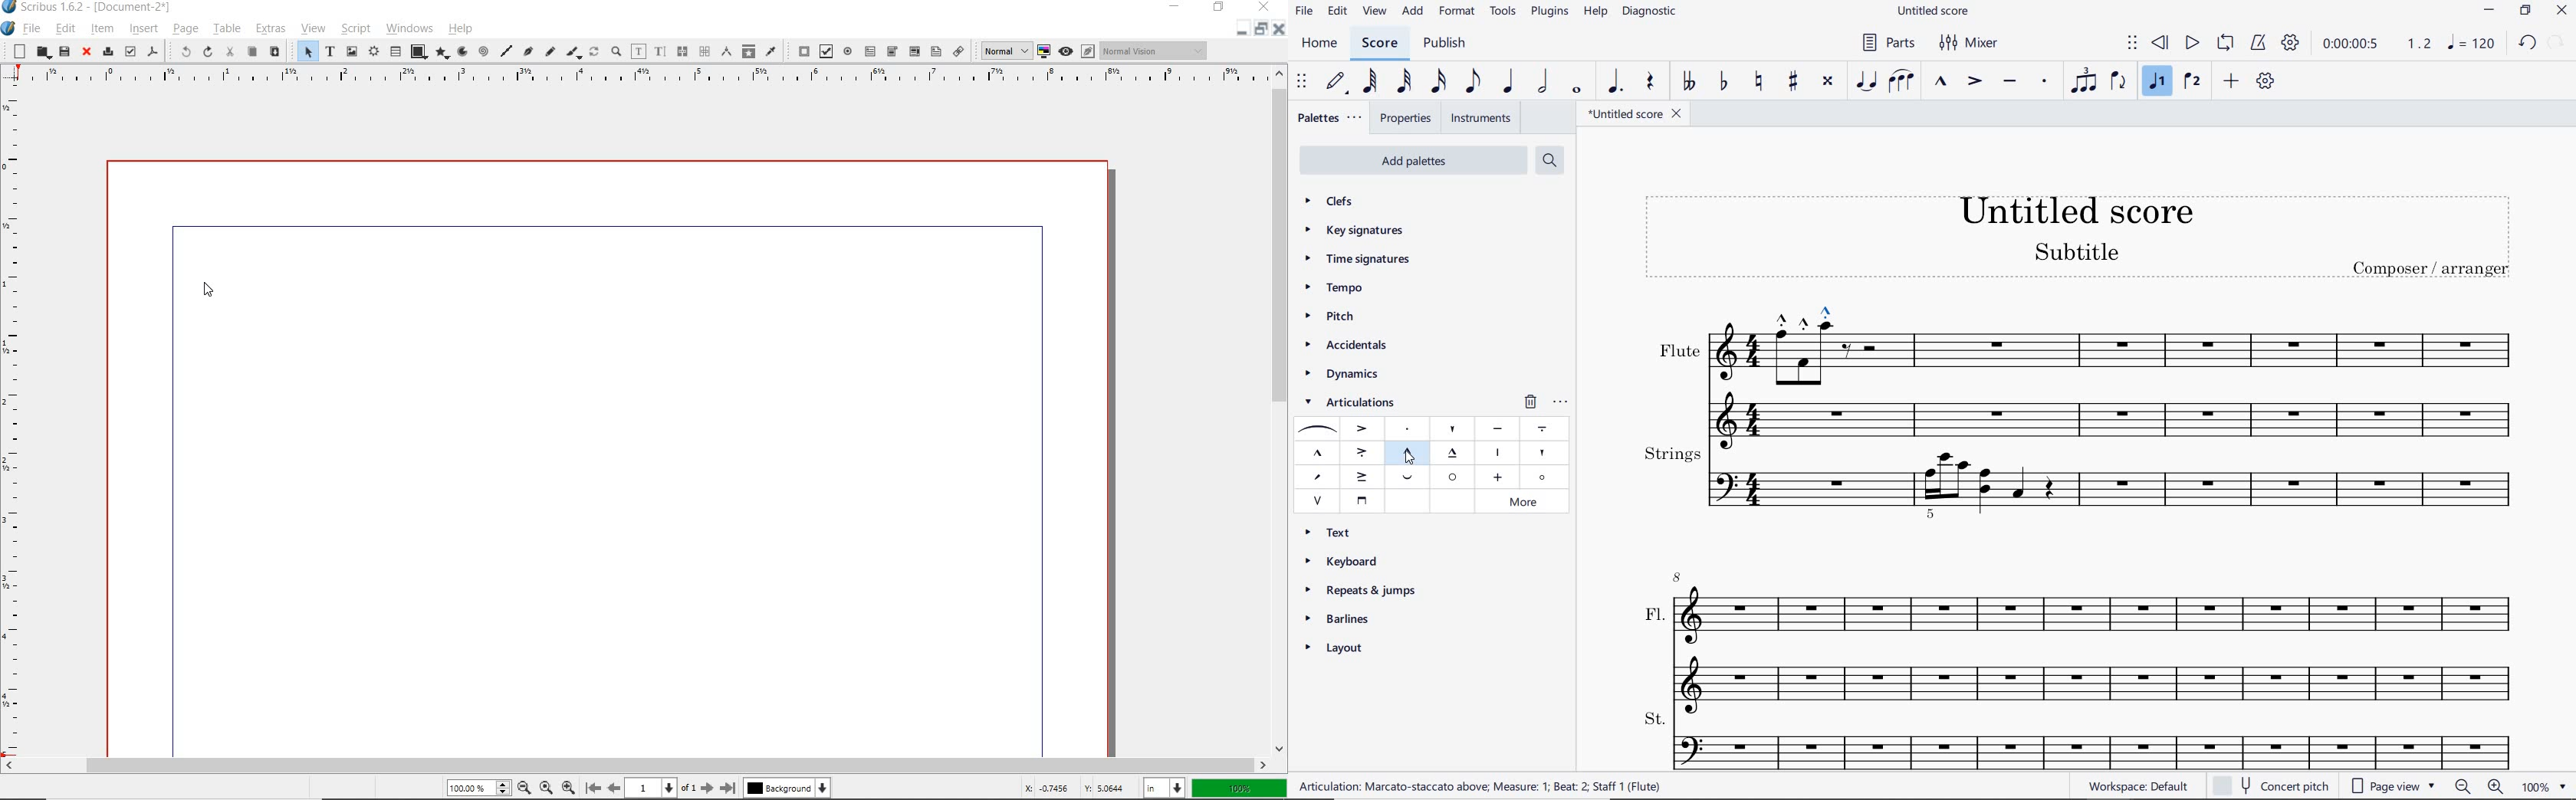 This screenshot has width=2576, height=812. What do you see at coordinates (870, 51) in the screenshot?
I see `pdf text field` at bounding box center [870, 51].